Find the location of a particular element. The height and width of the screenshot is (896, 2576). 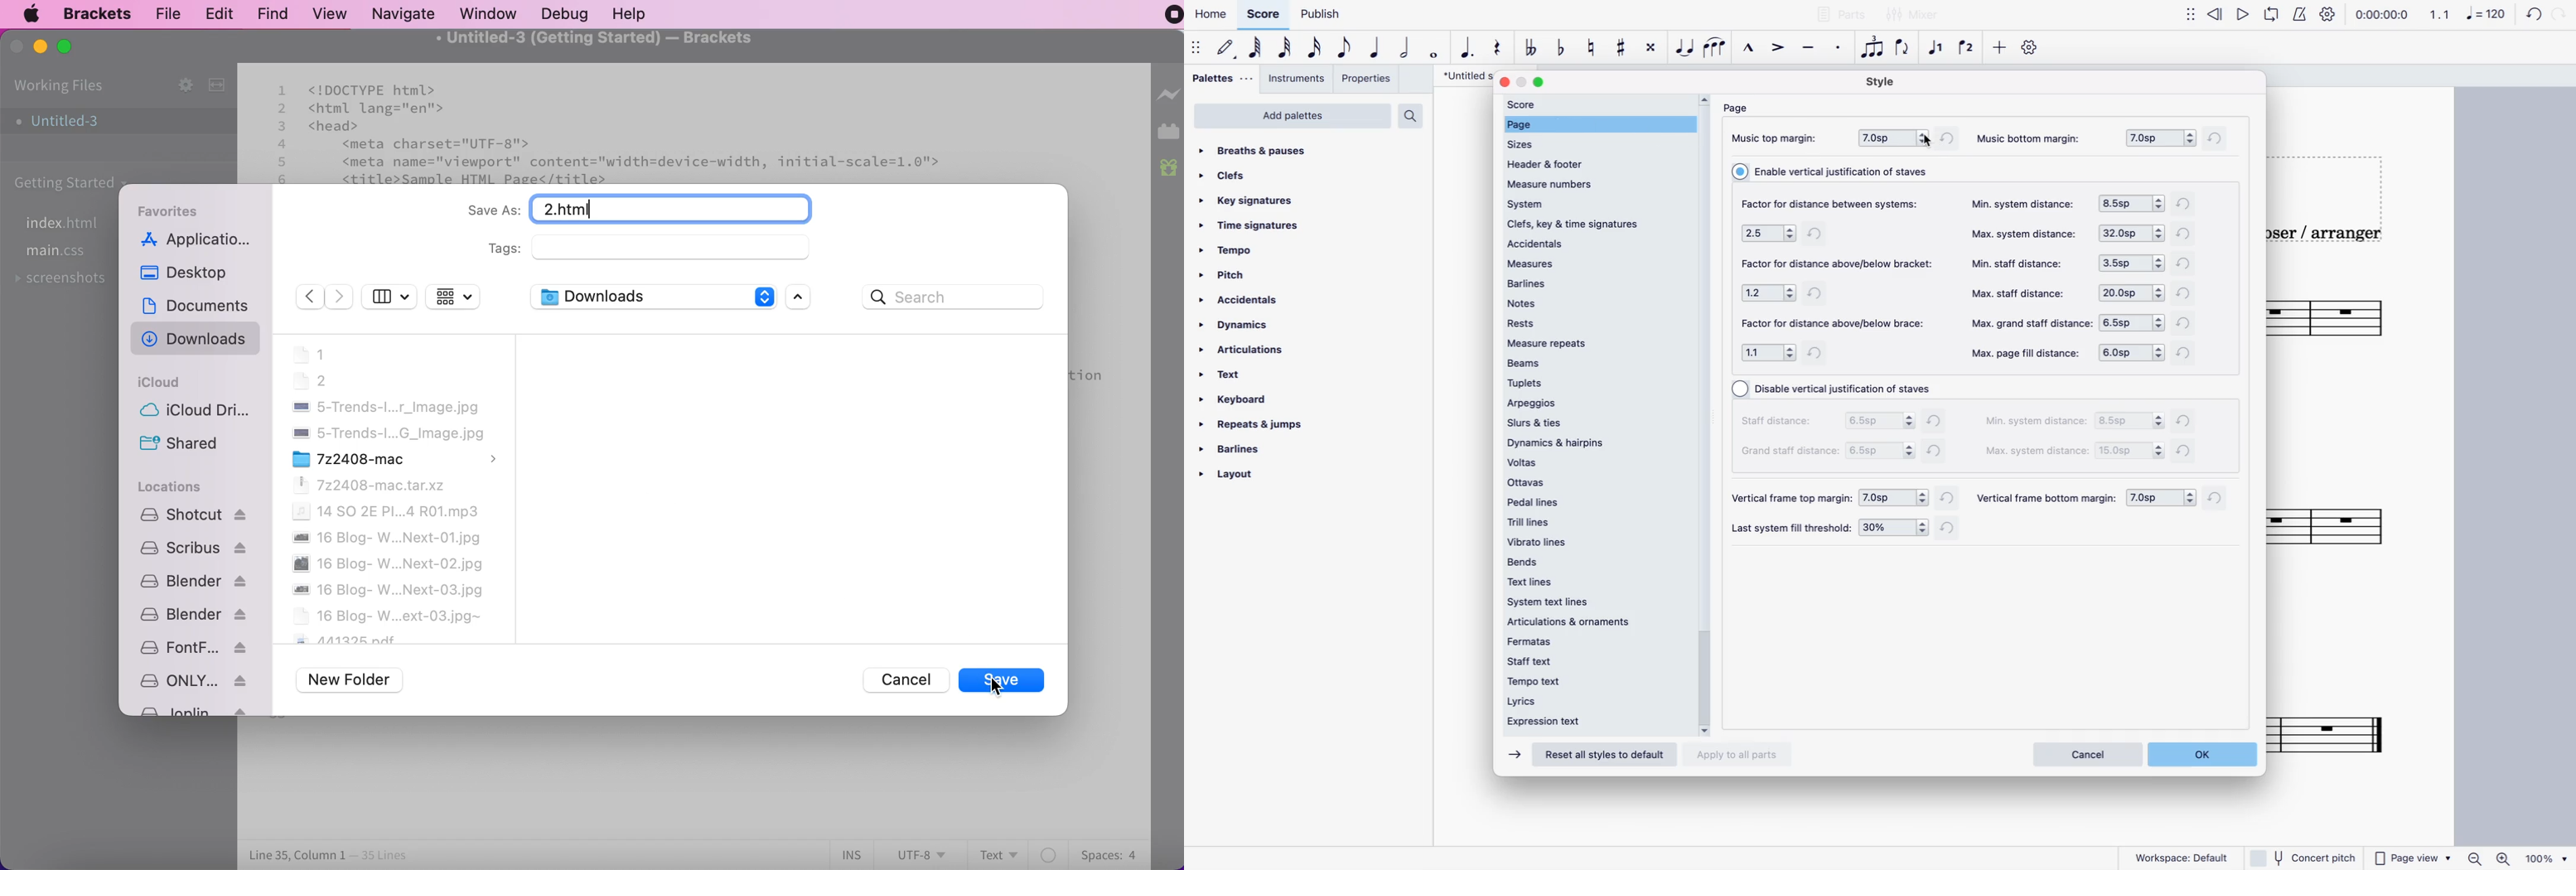

voltas is located at coordinates (1596, 462).